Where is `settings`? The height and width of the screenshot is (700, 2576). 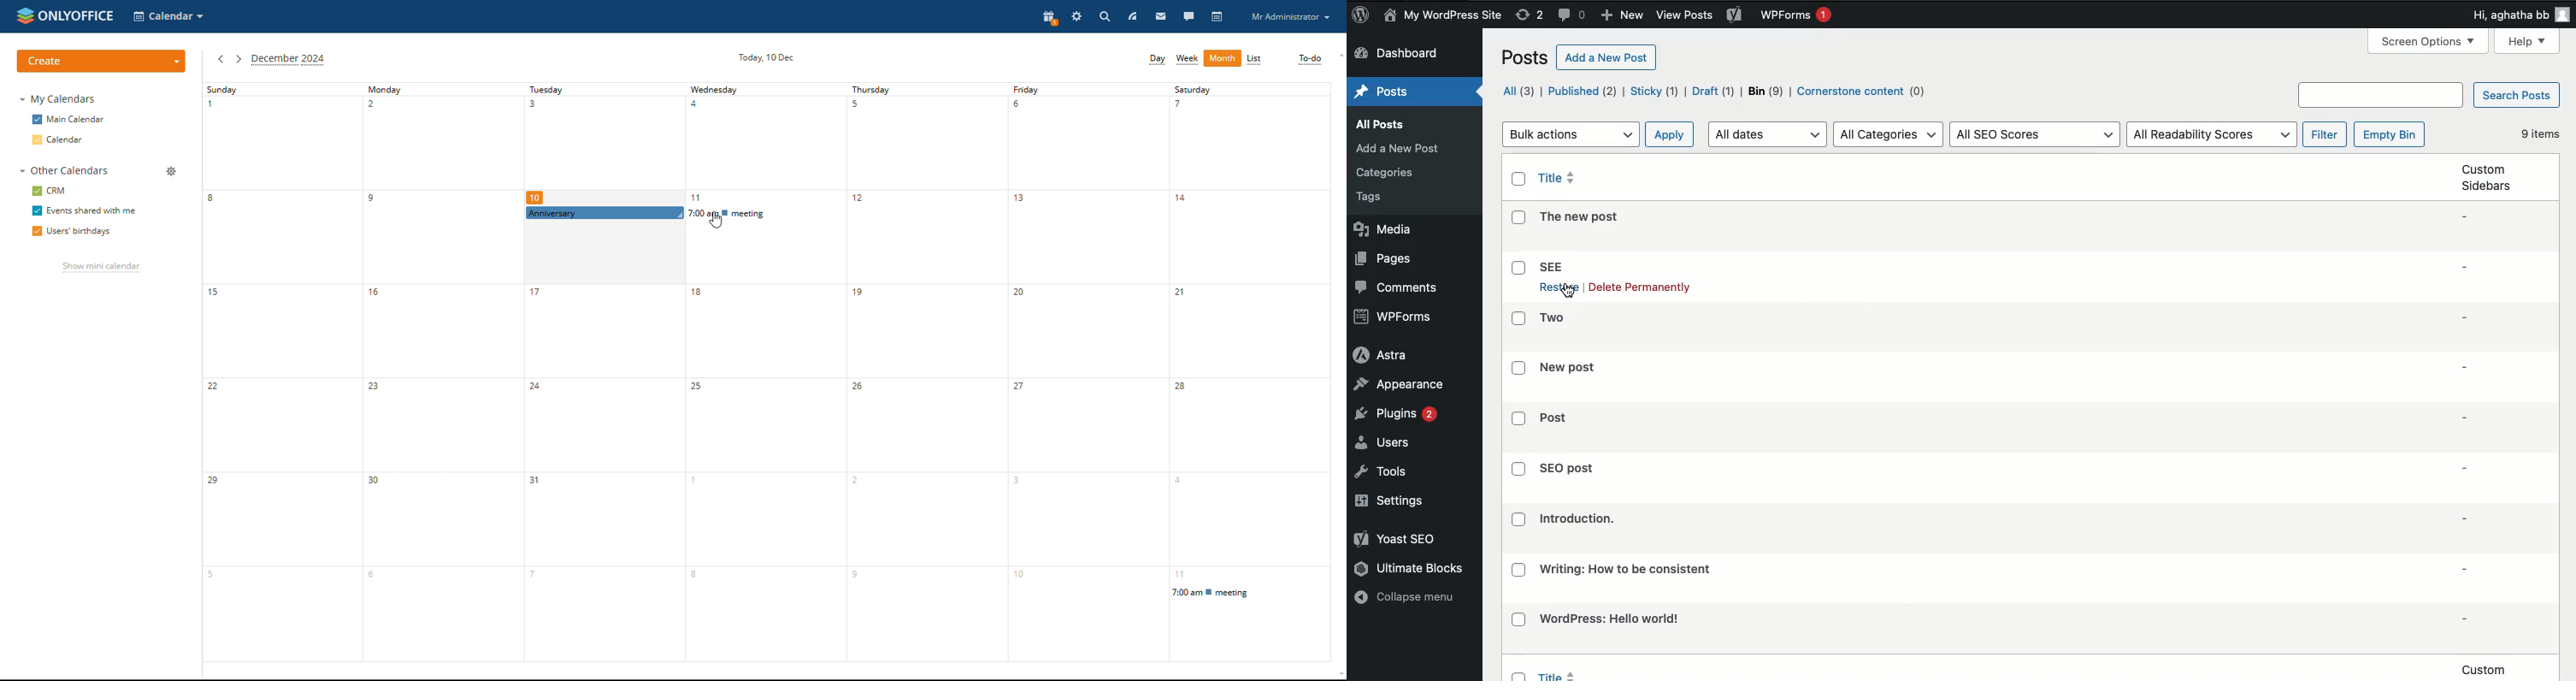
settings is located at coordinates (1076, 16).